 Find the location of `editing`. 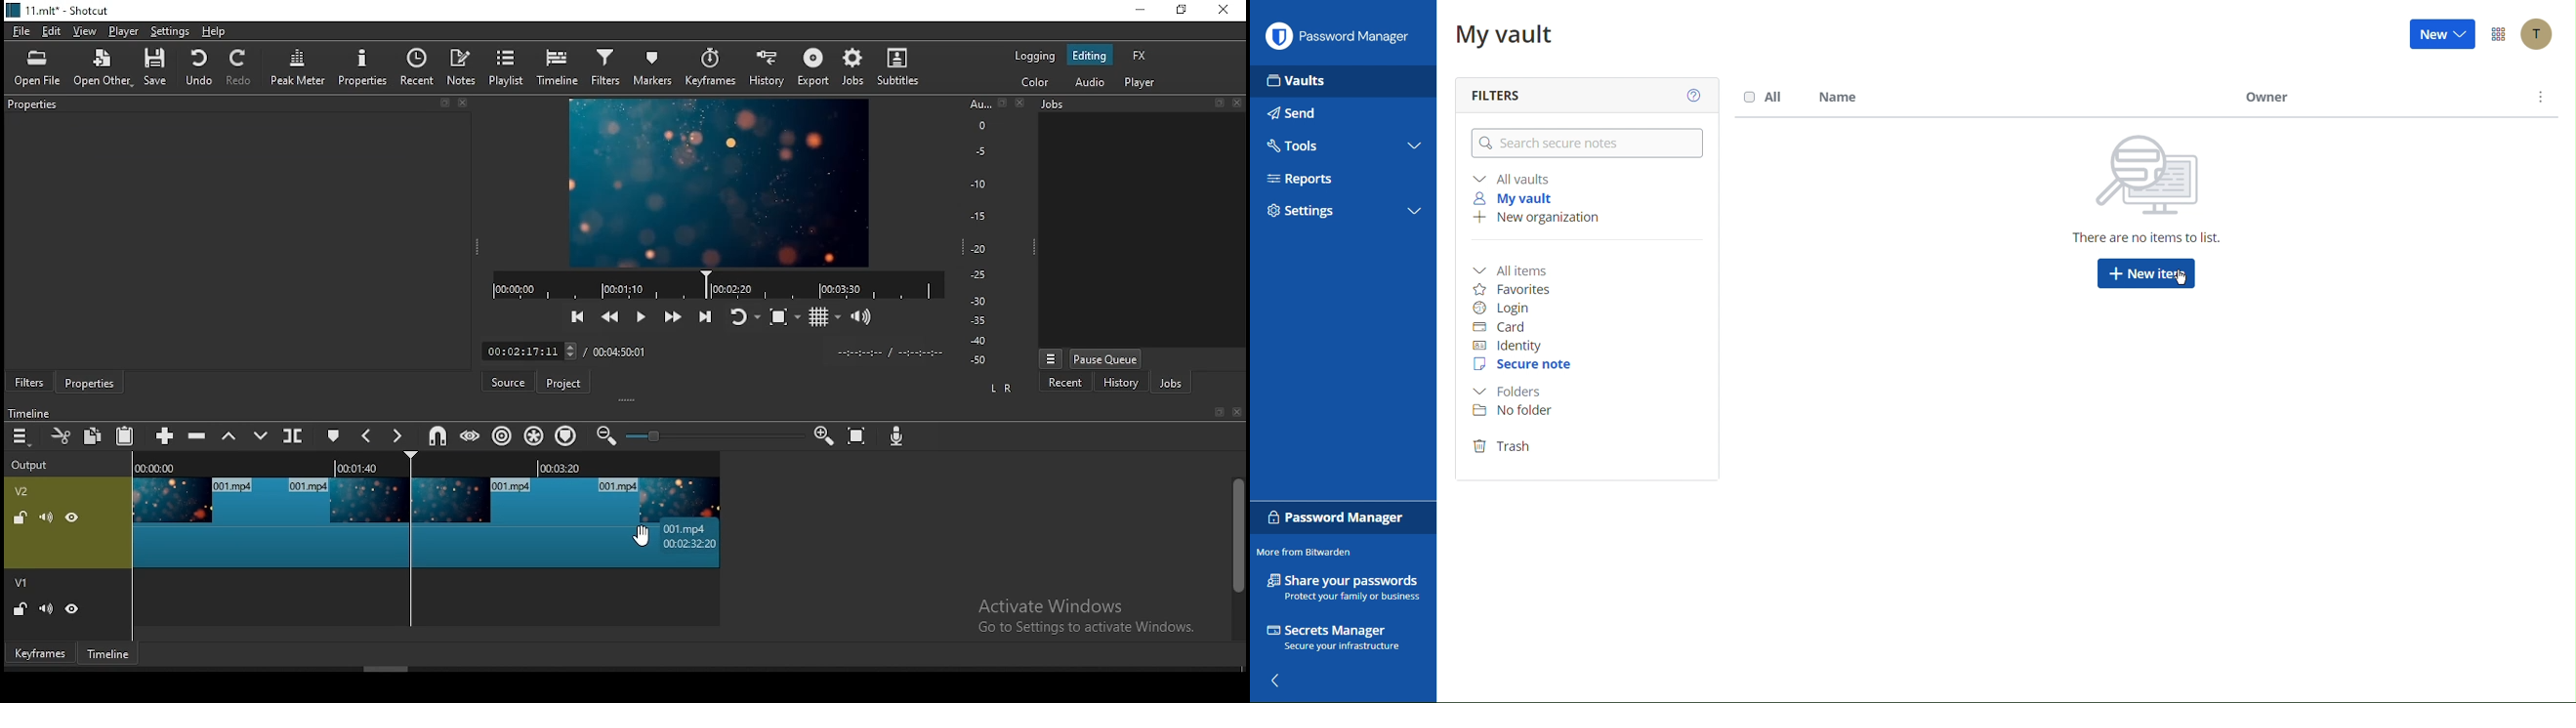

editing is located at coordinates (1089, 56).